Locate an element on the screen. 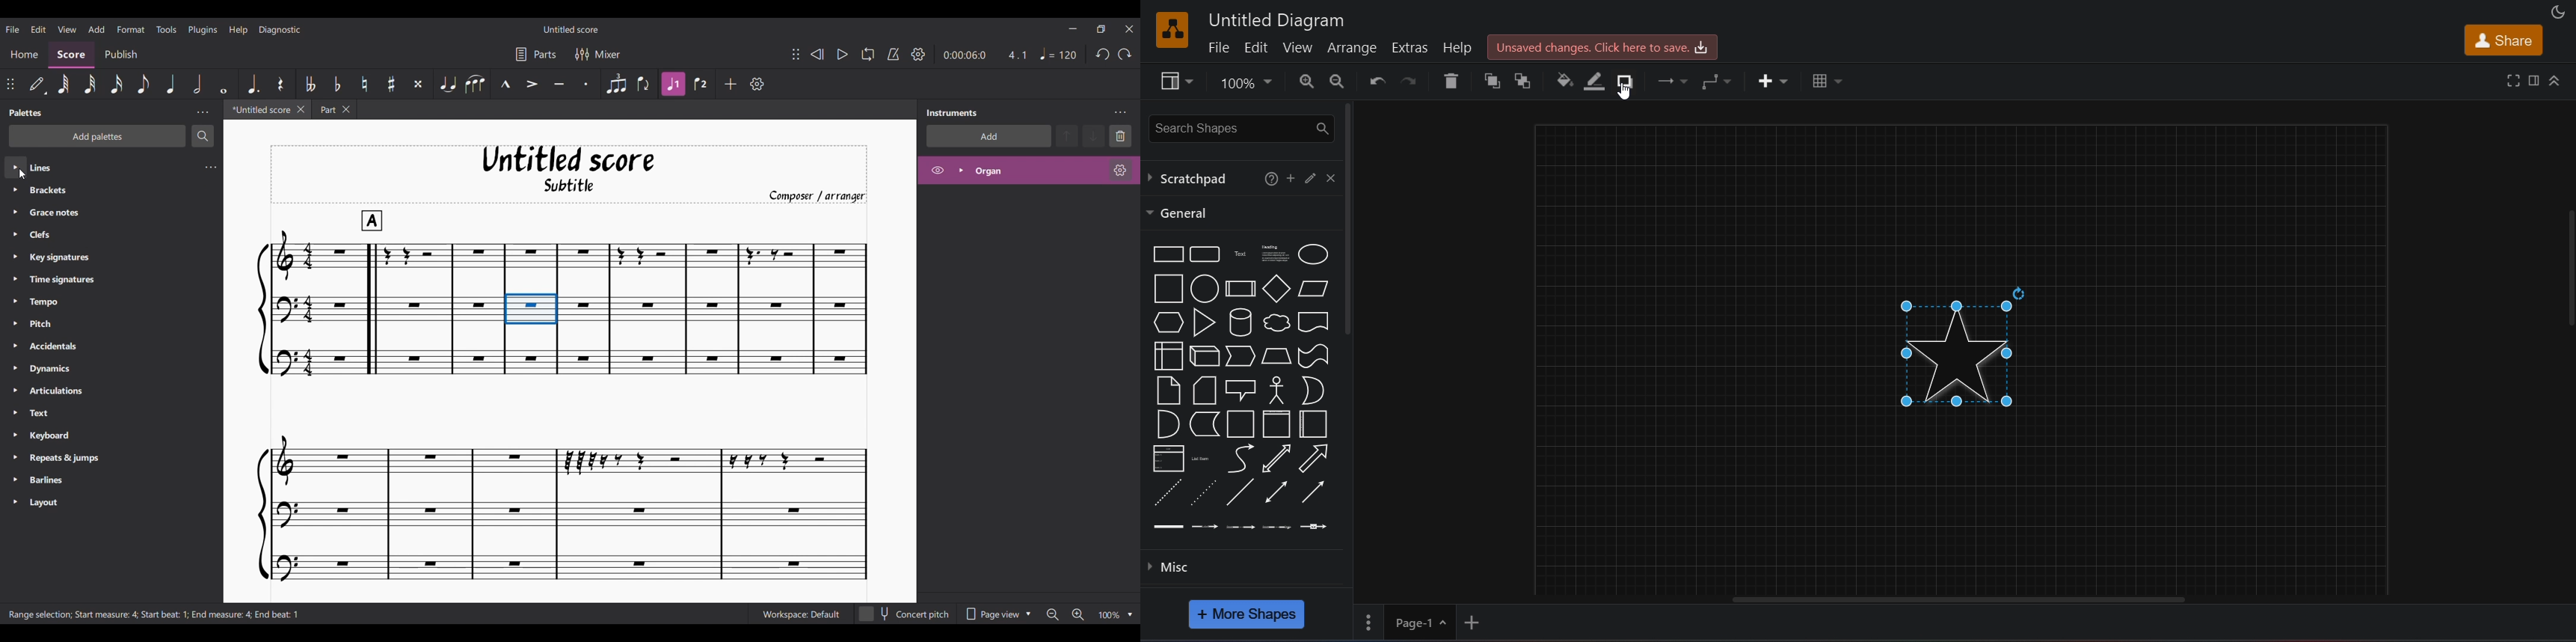 The height and width of the screenshot is (644, 2576). star shape is located at coordinates (1963, 355).